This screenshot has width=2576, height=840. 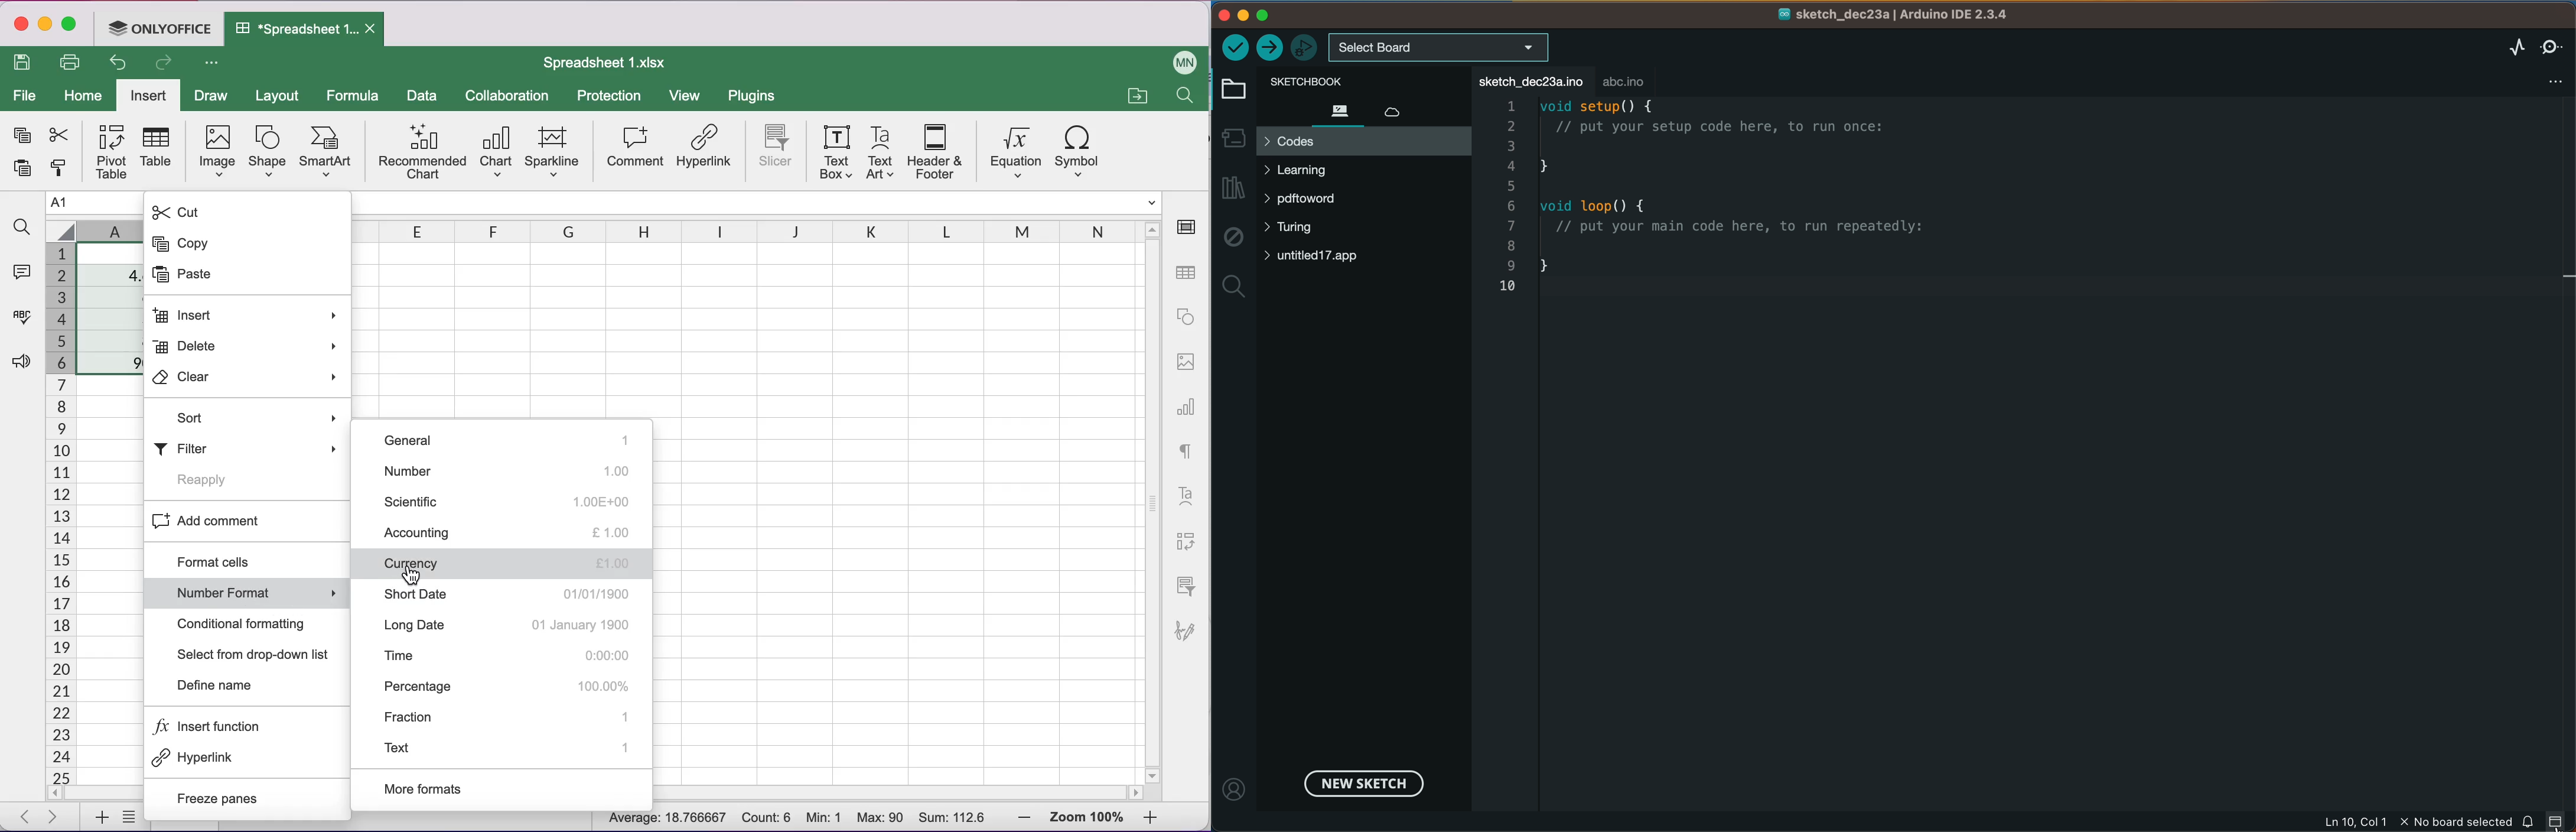 I want to click on equation, so click(x=1012, y=152).